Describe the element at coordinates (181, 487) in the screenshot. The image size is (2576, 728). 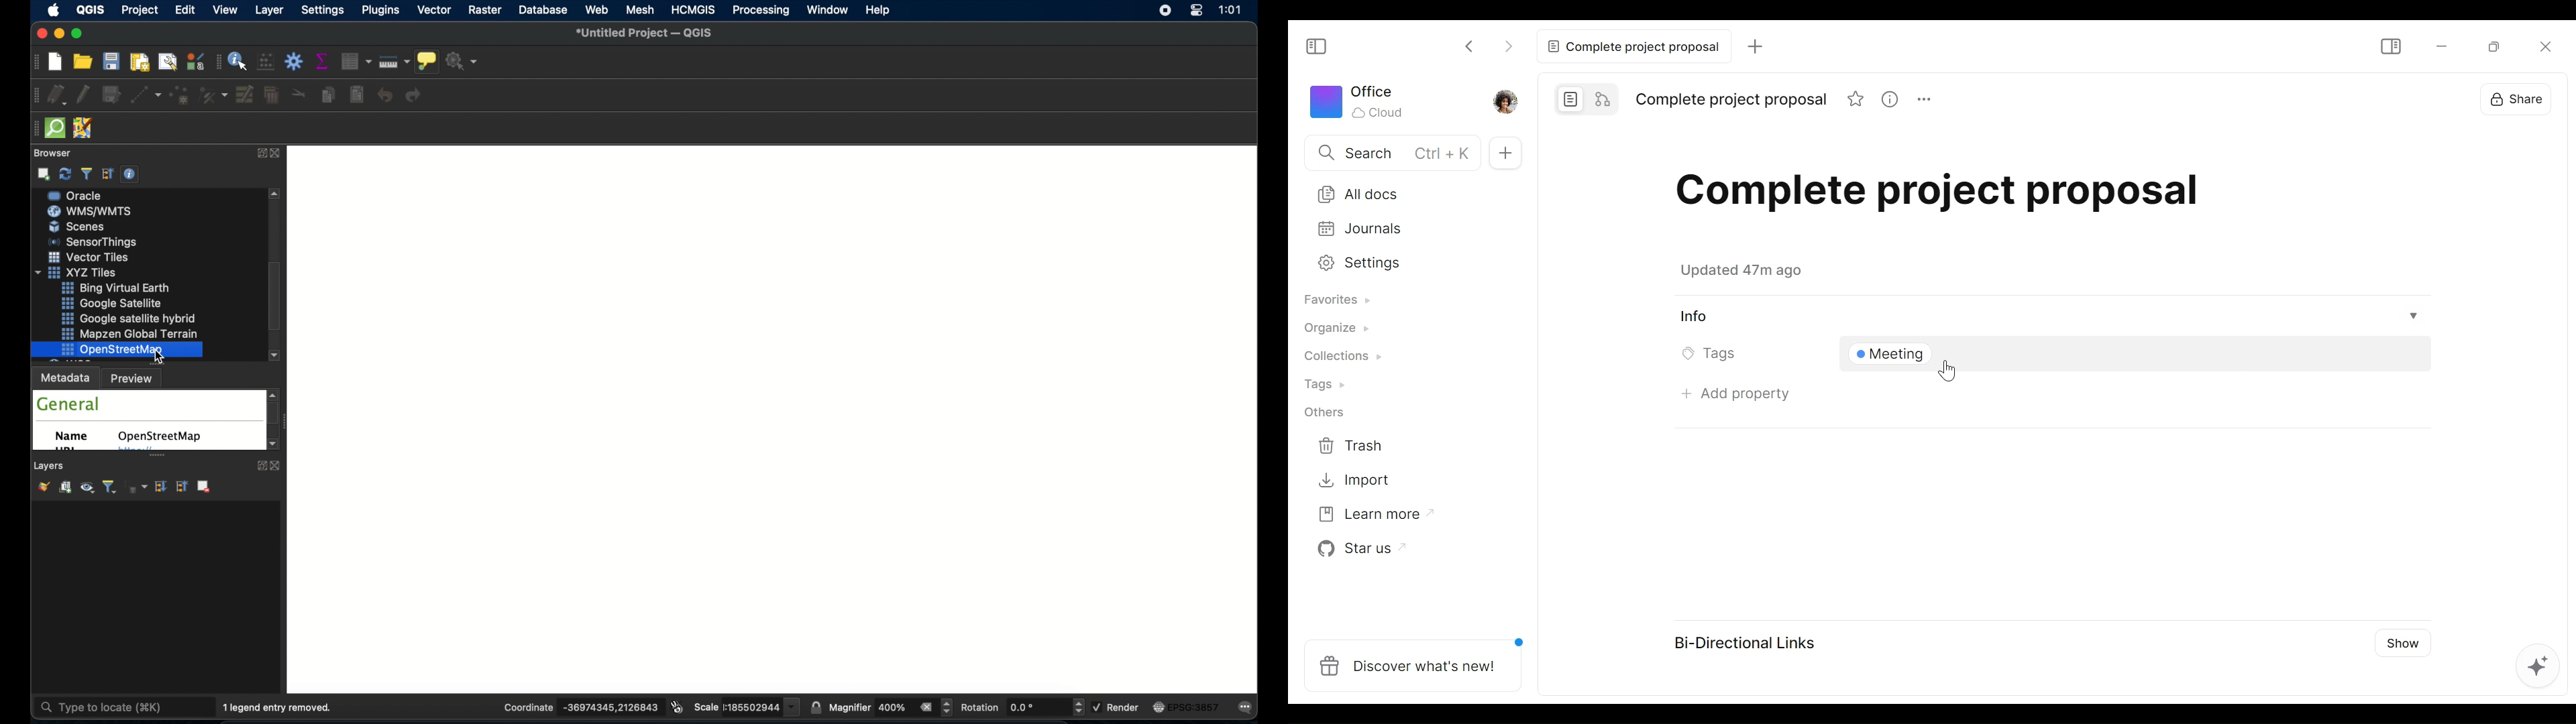
I see `collapse all` at that location.